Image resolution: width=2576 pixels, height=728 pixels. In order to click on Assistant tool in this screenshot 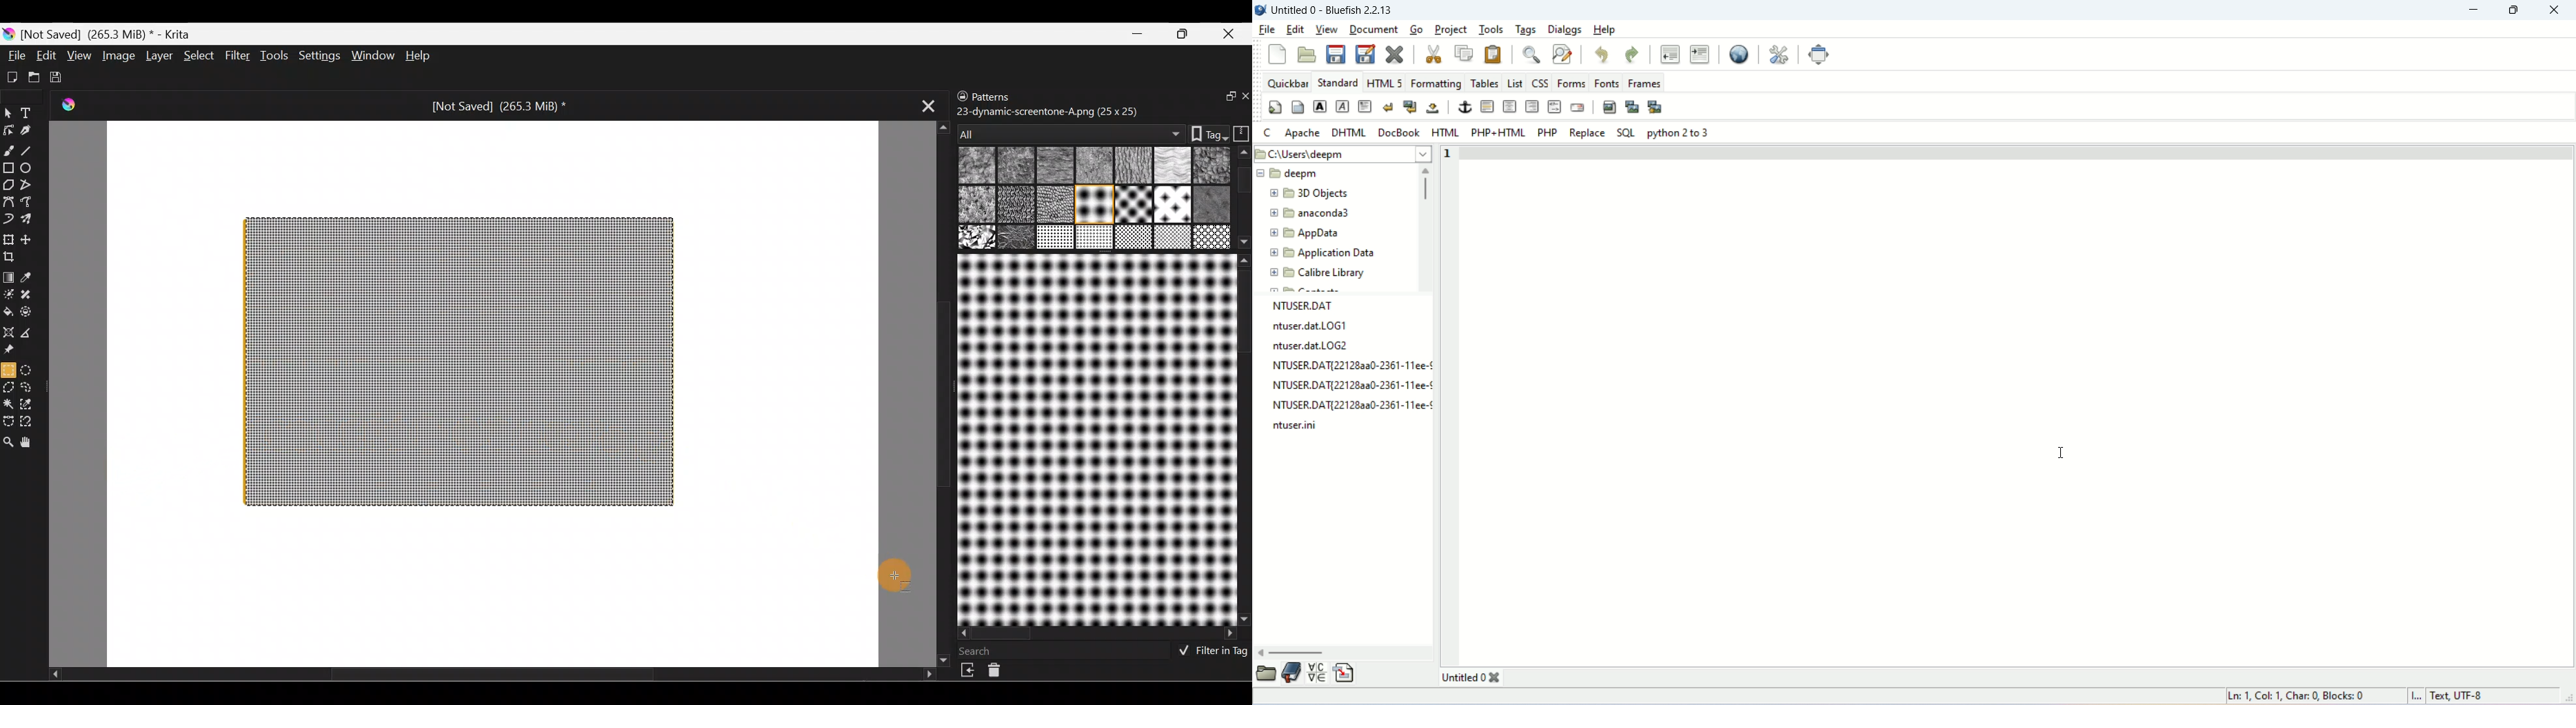, I will do `click(9, 331)`.